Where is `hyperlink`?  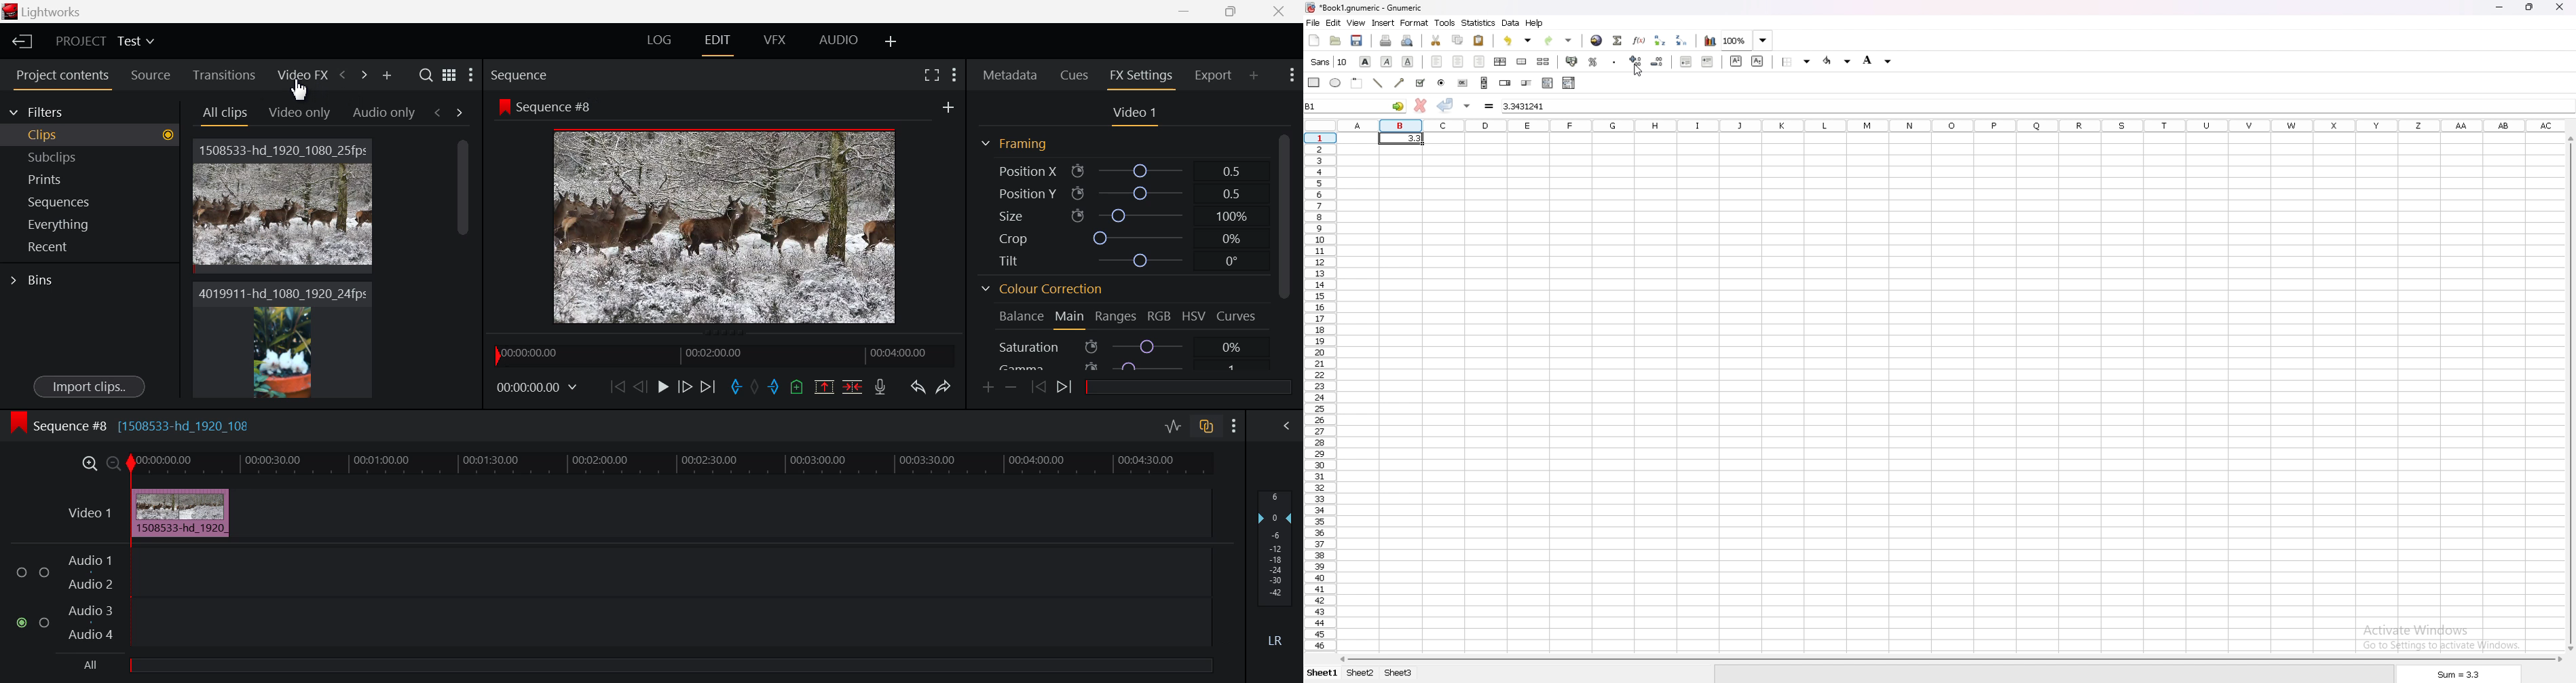
hyperlink is located at coordinates (1597, 41).